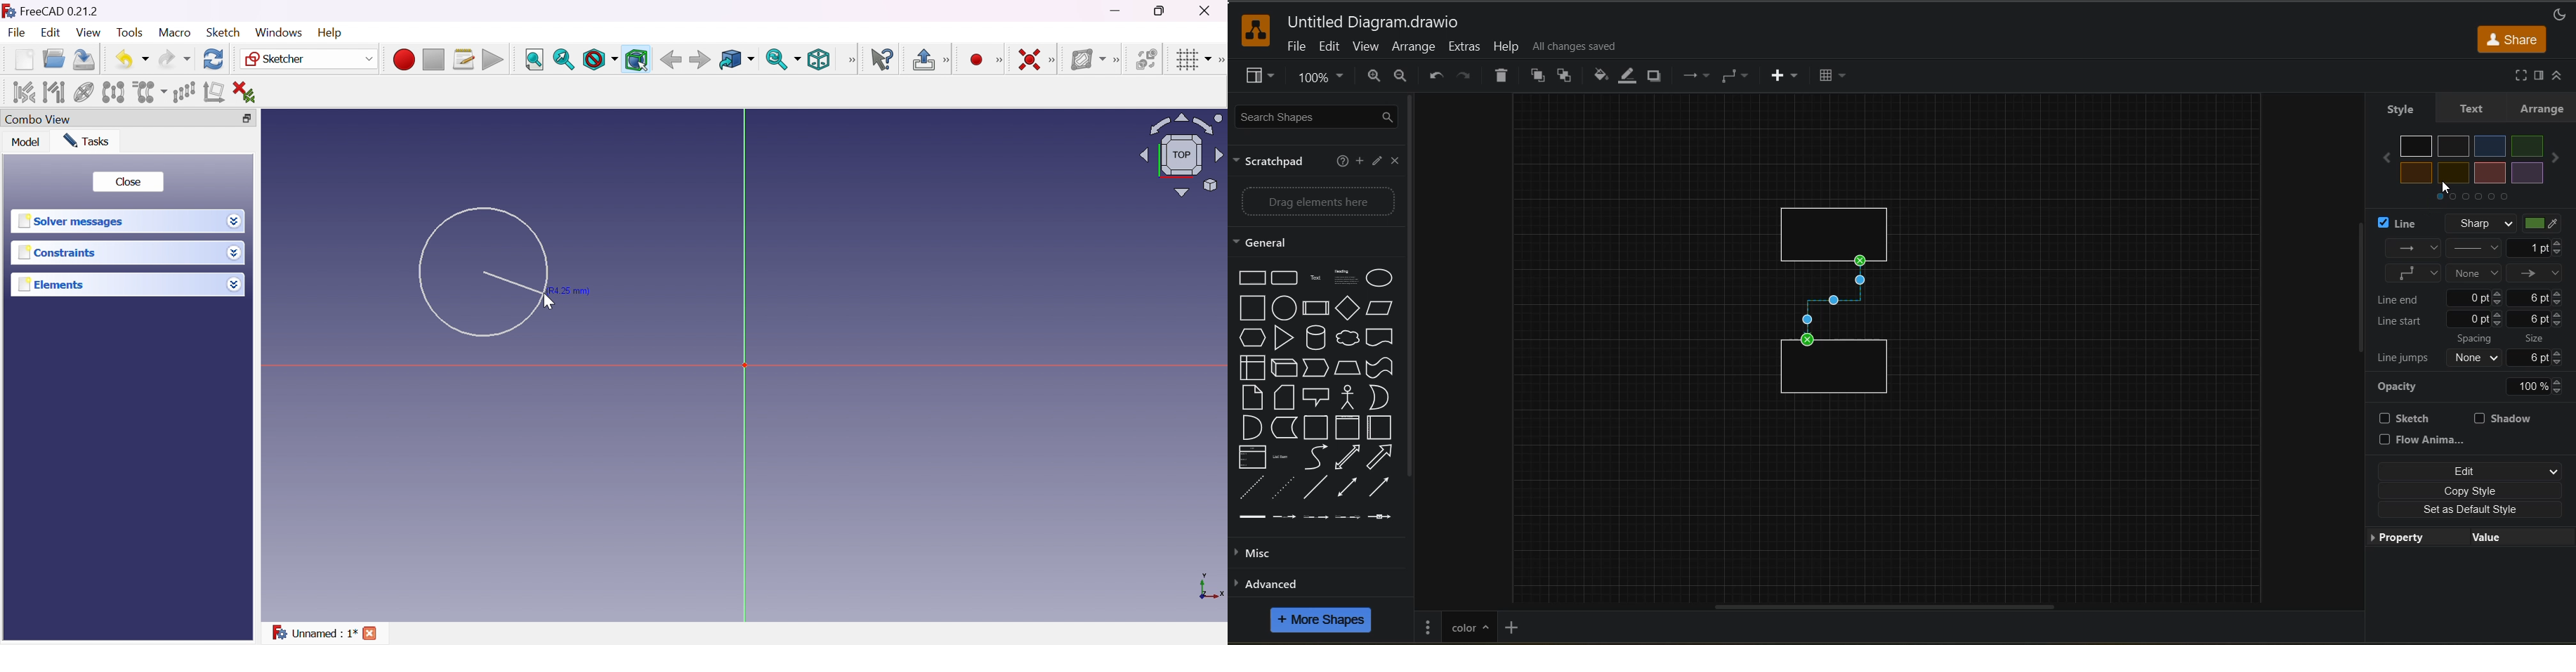  Describe the element at coordinates (1249, 29) in the screenshot. I see `app logo` at that location.